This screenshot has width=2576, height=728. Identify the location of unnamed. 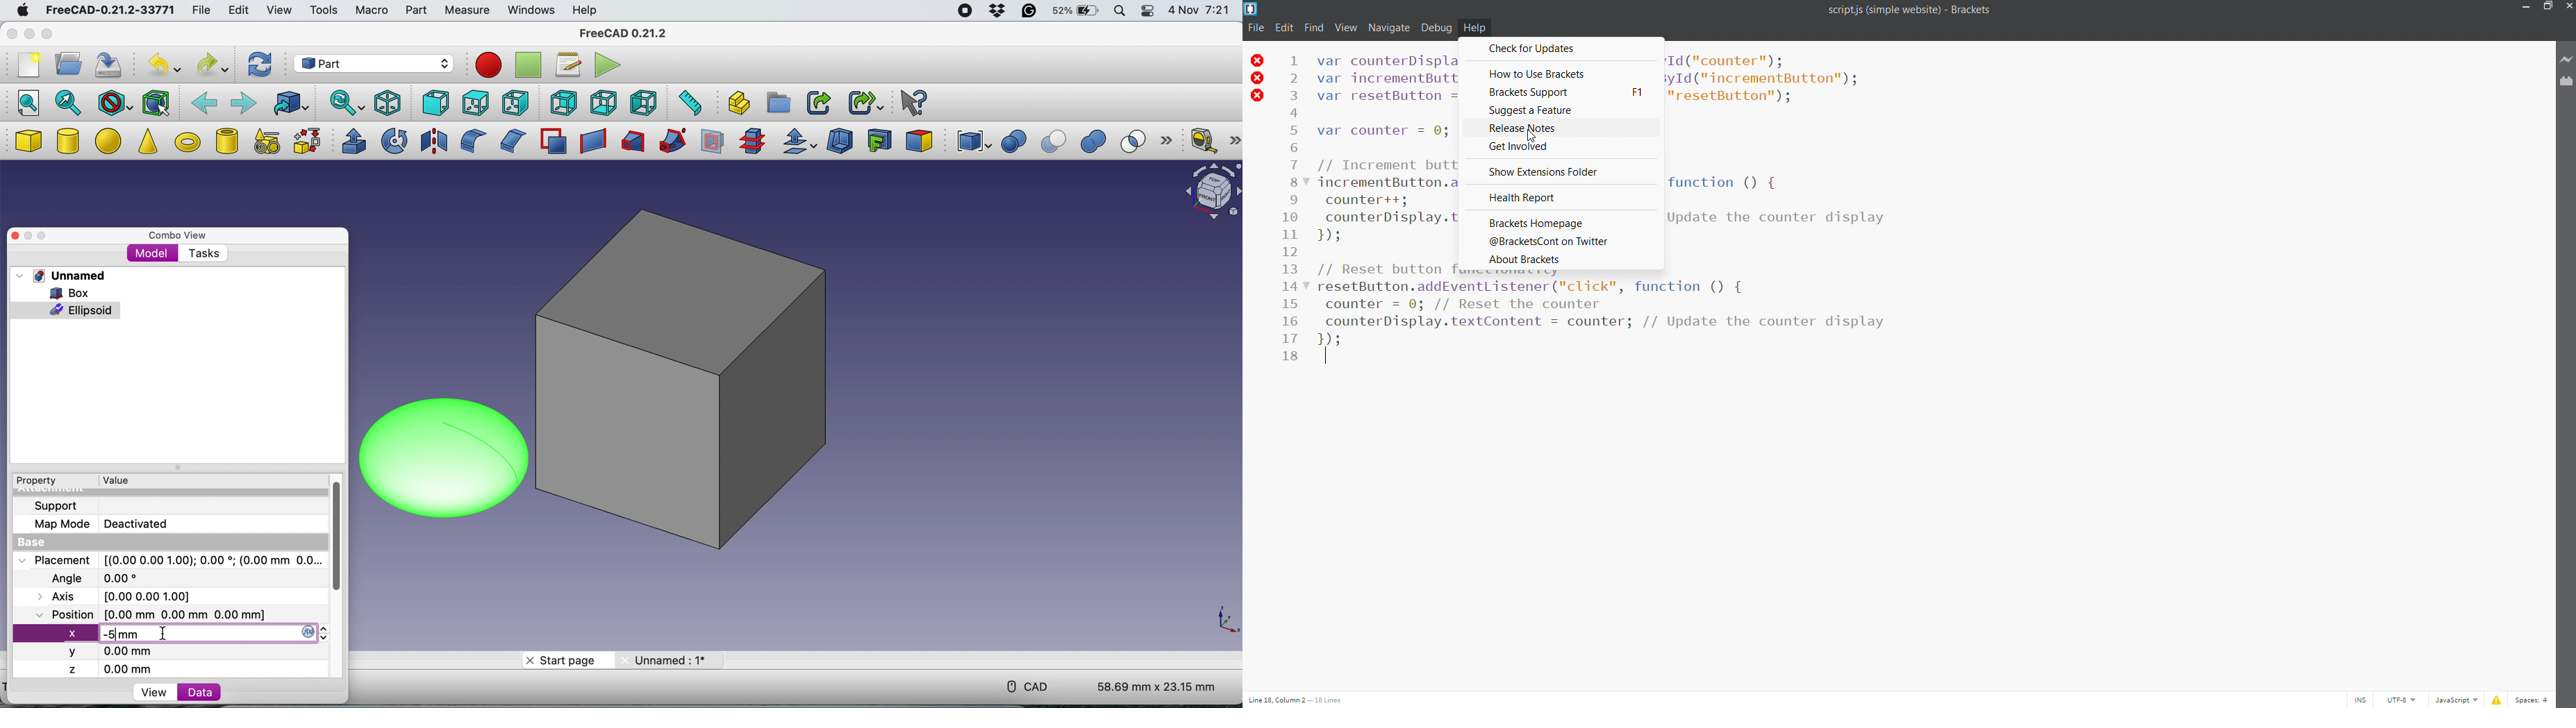
(61, 276).